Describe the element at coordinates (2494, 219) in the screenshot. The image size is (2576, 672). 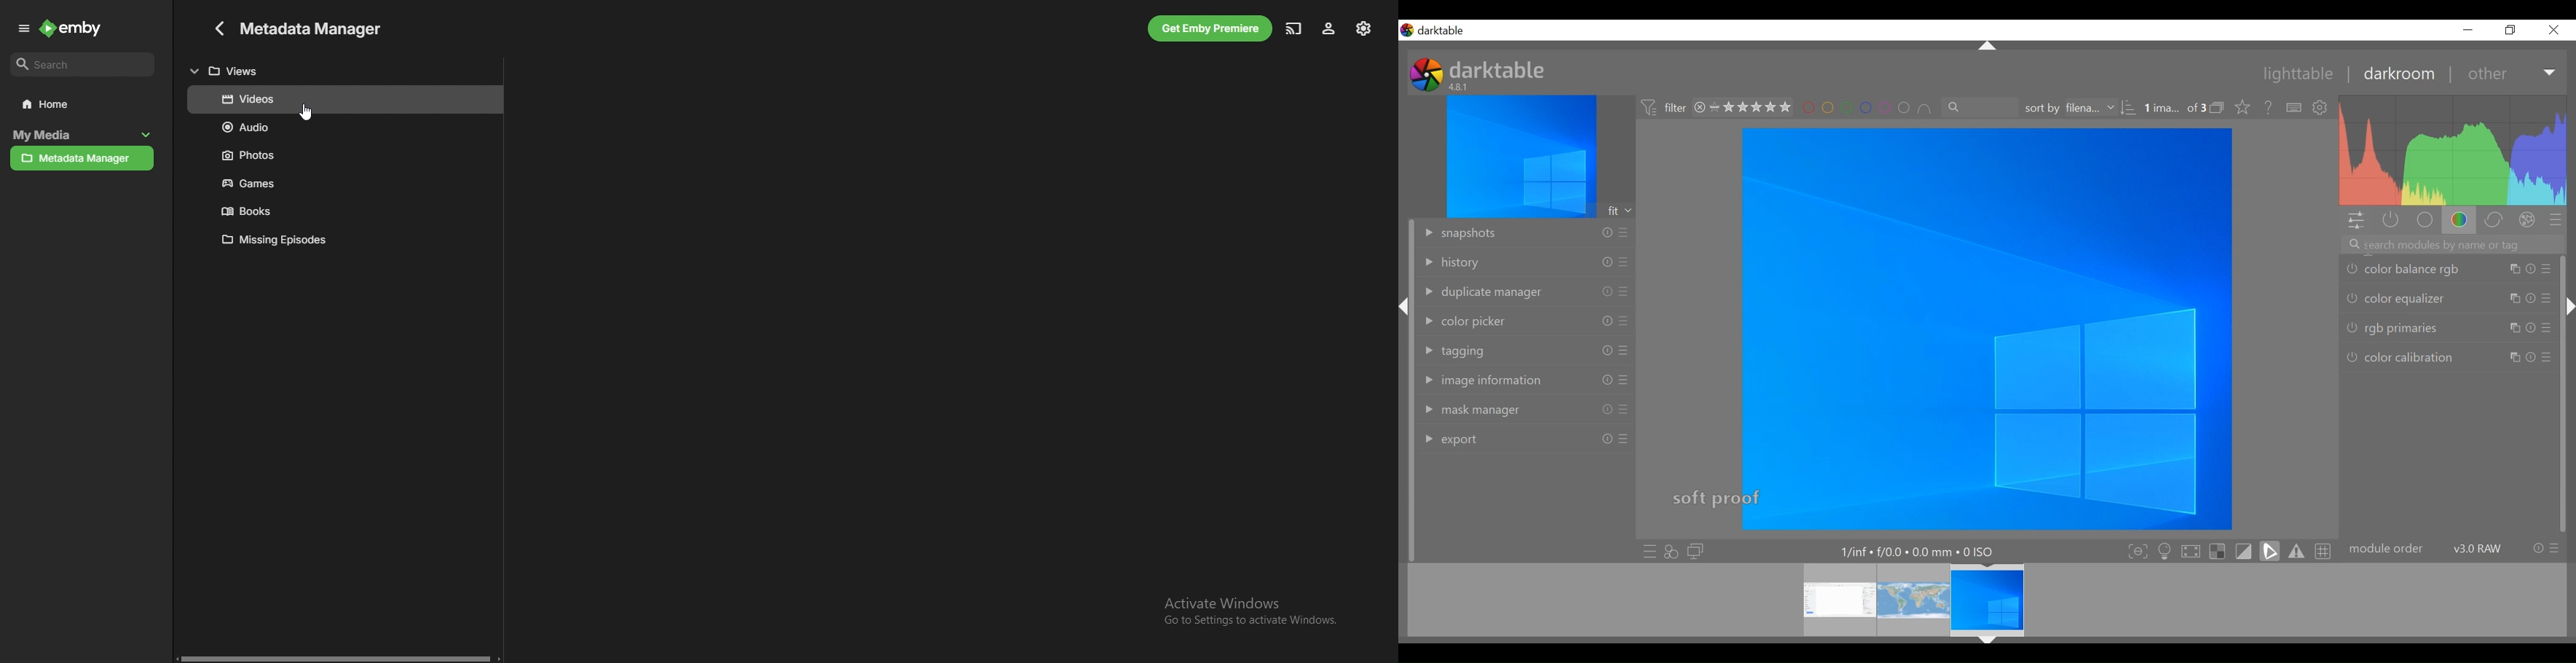
I see `correct` at that location.